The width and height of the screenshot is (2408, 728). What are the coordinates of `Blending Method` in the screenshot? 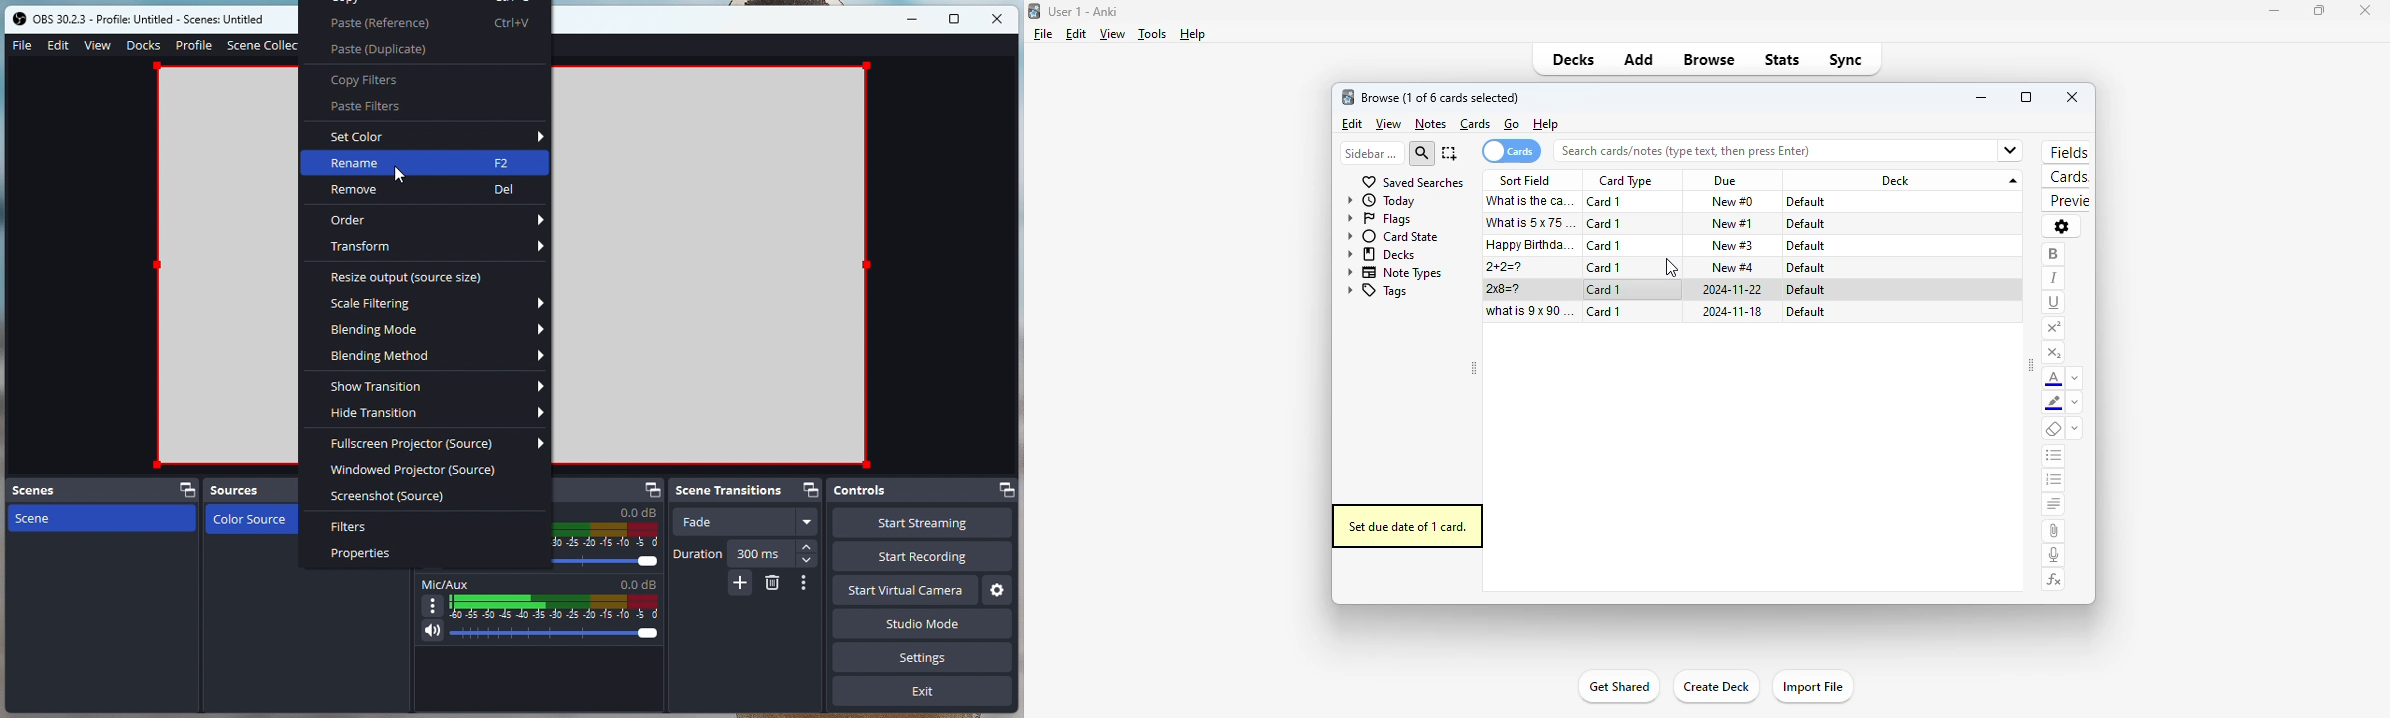 It's located at (438, 355).